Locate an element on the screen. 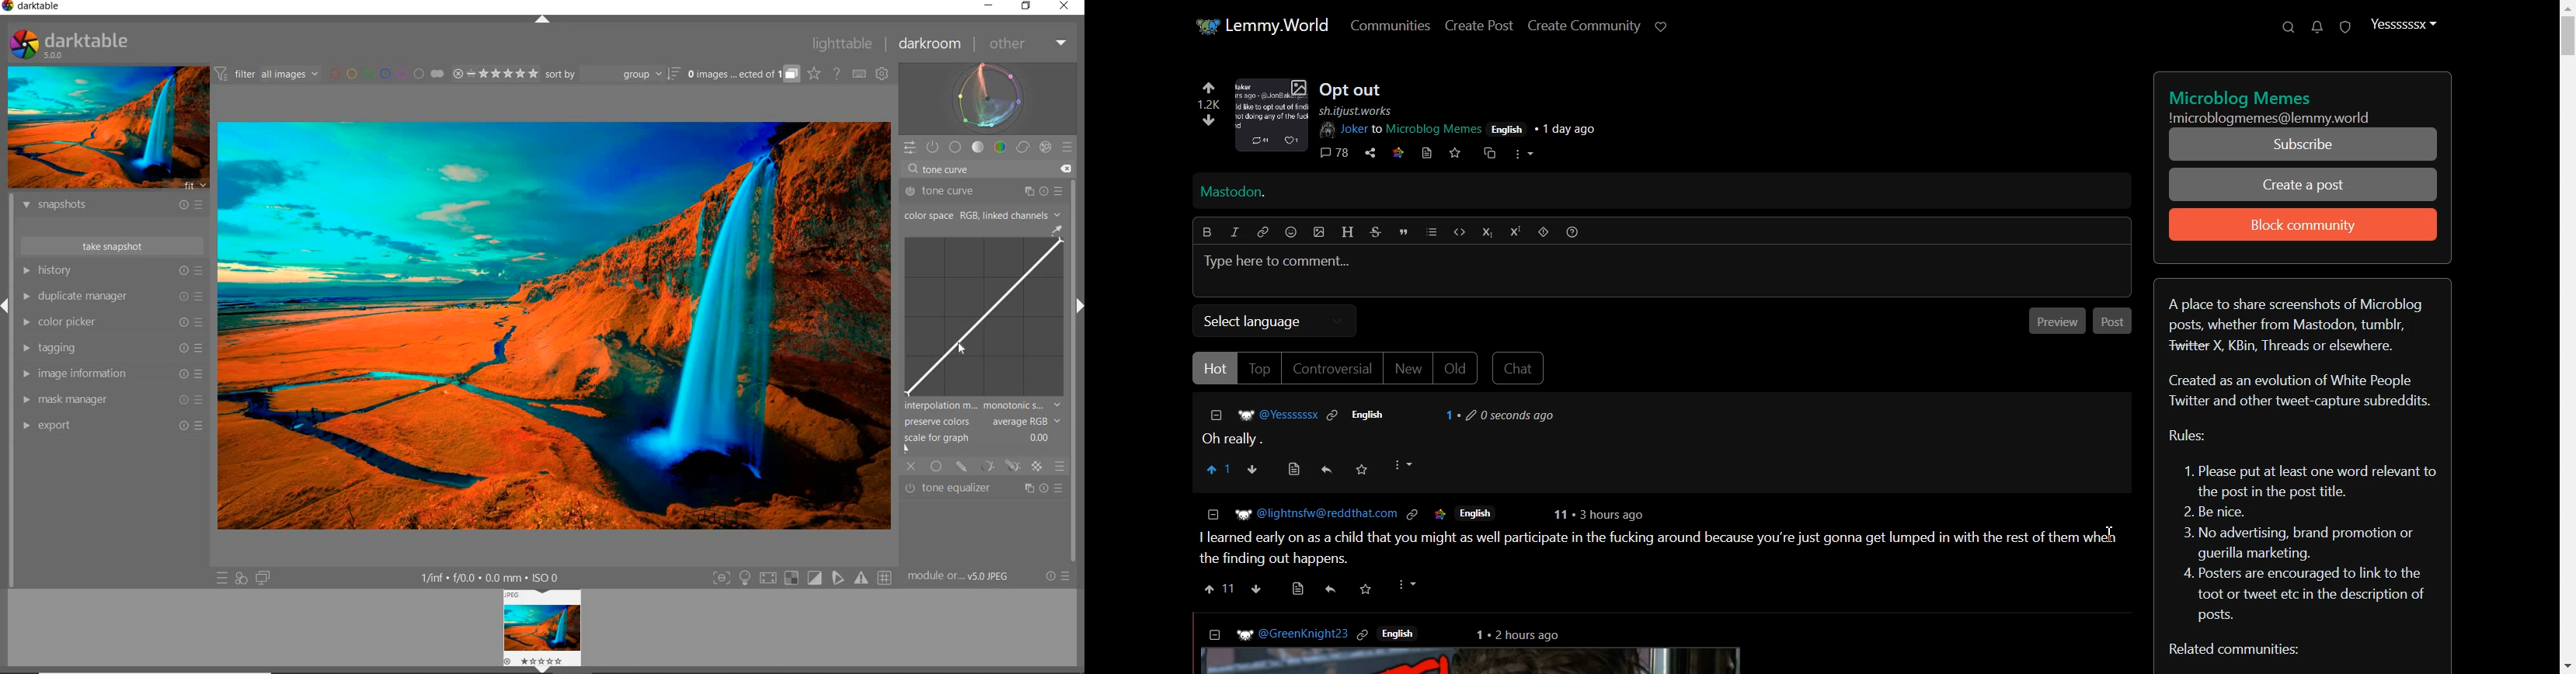  sort by is located at coordinates (613, 74).